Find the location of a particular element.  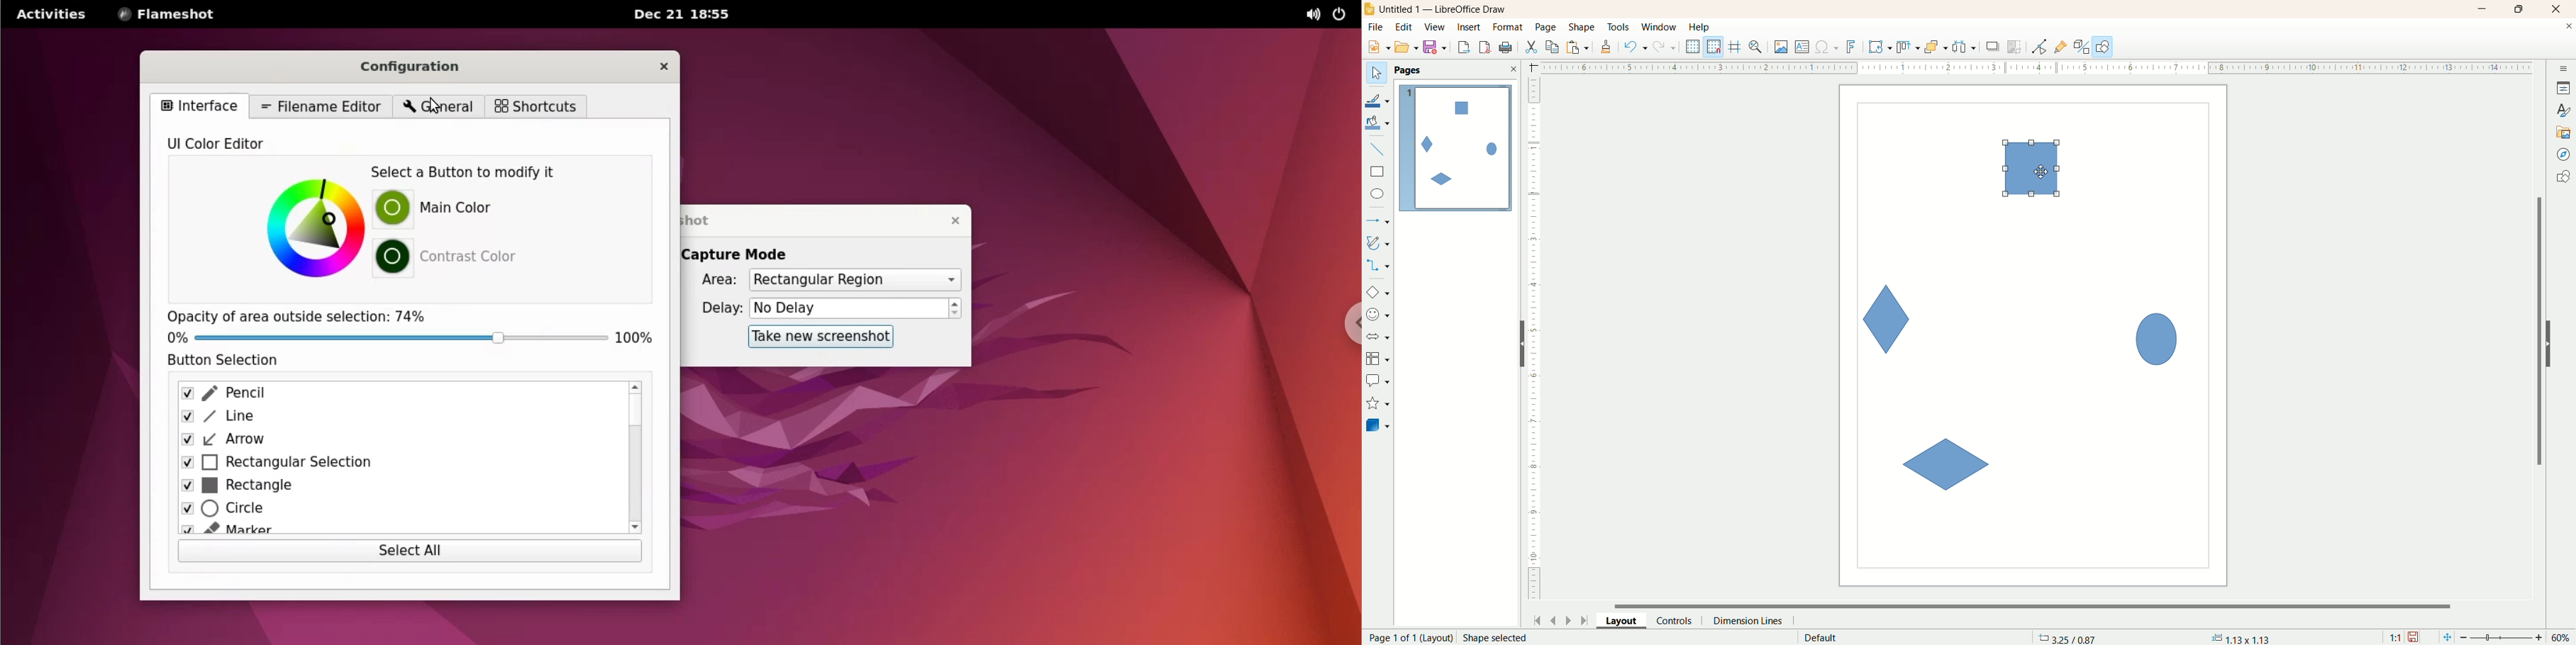

select is located at coordinates (1376, 73).